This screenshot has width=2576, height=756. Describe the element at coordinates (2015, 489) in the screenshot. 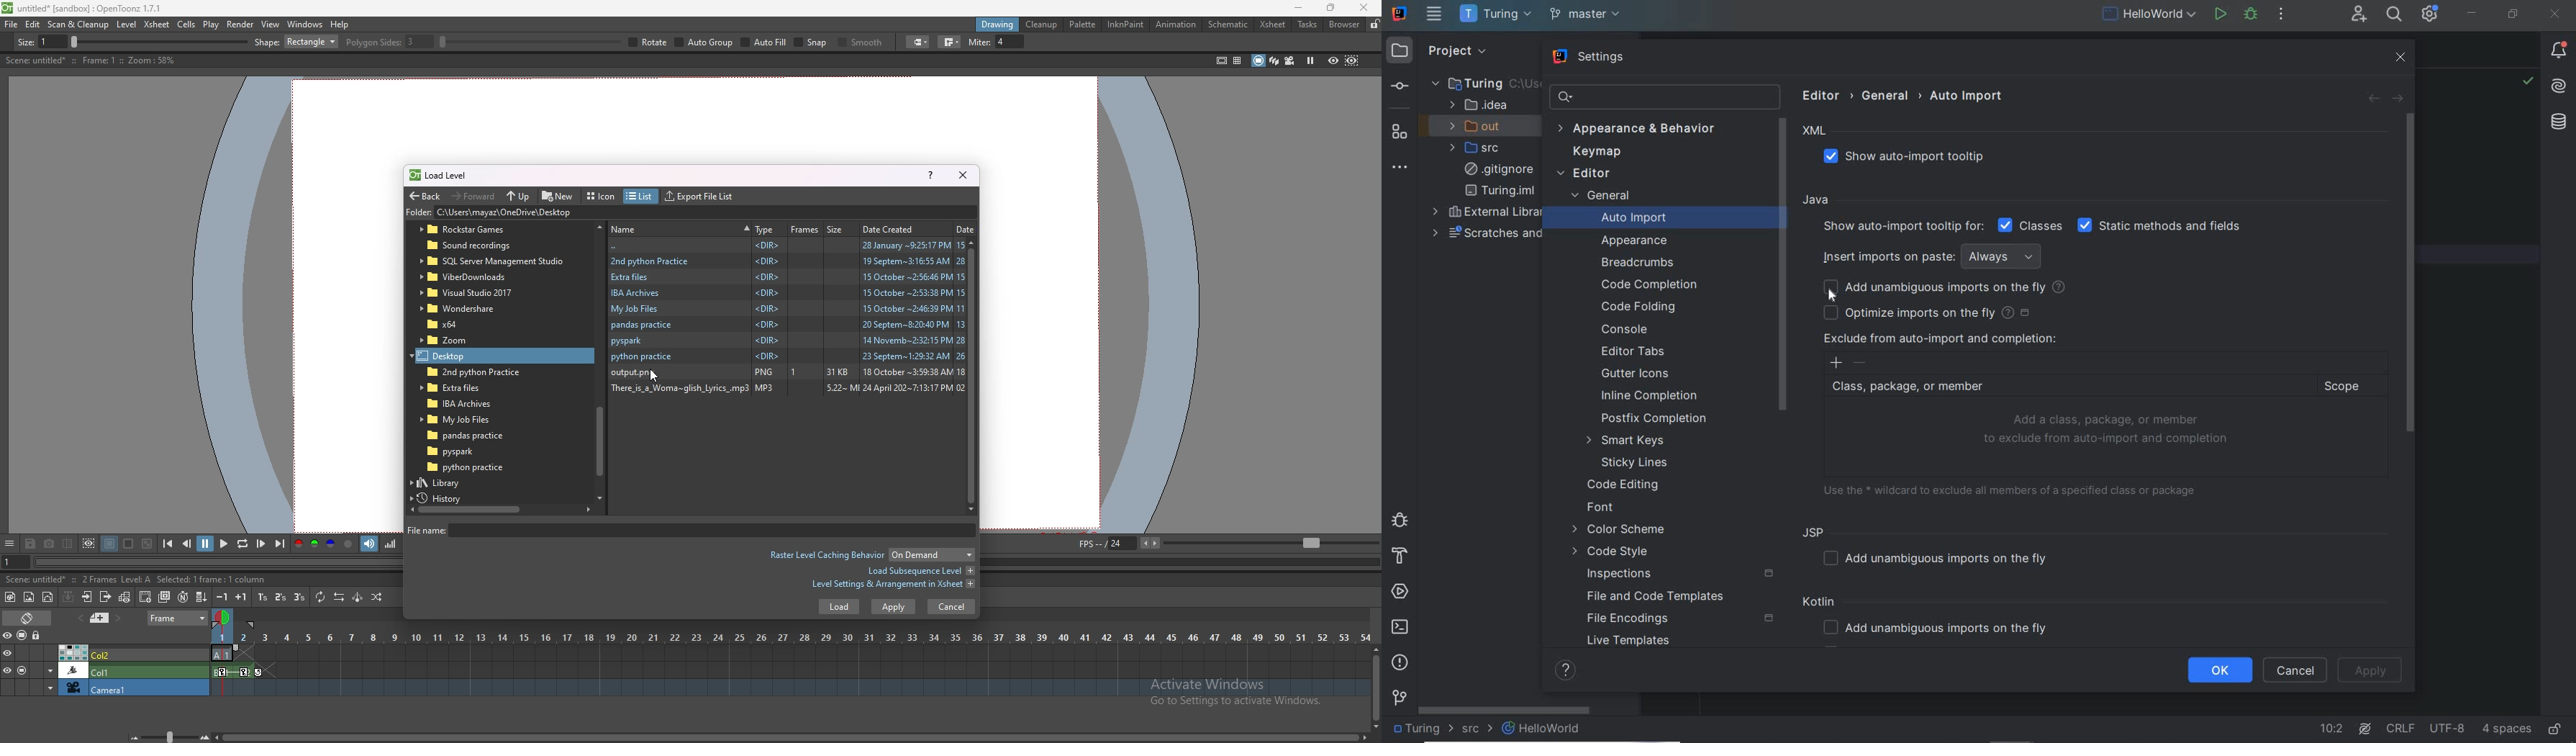

I see `USE WILDCARD TO EXCLUDE ALL MEMBERS INFORMATION` at that location.